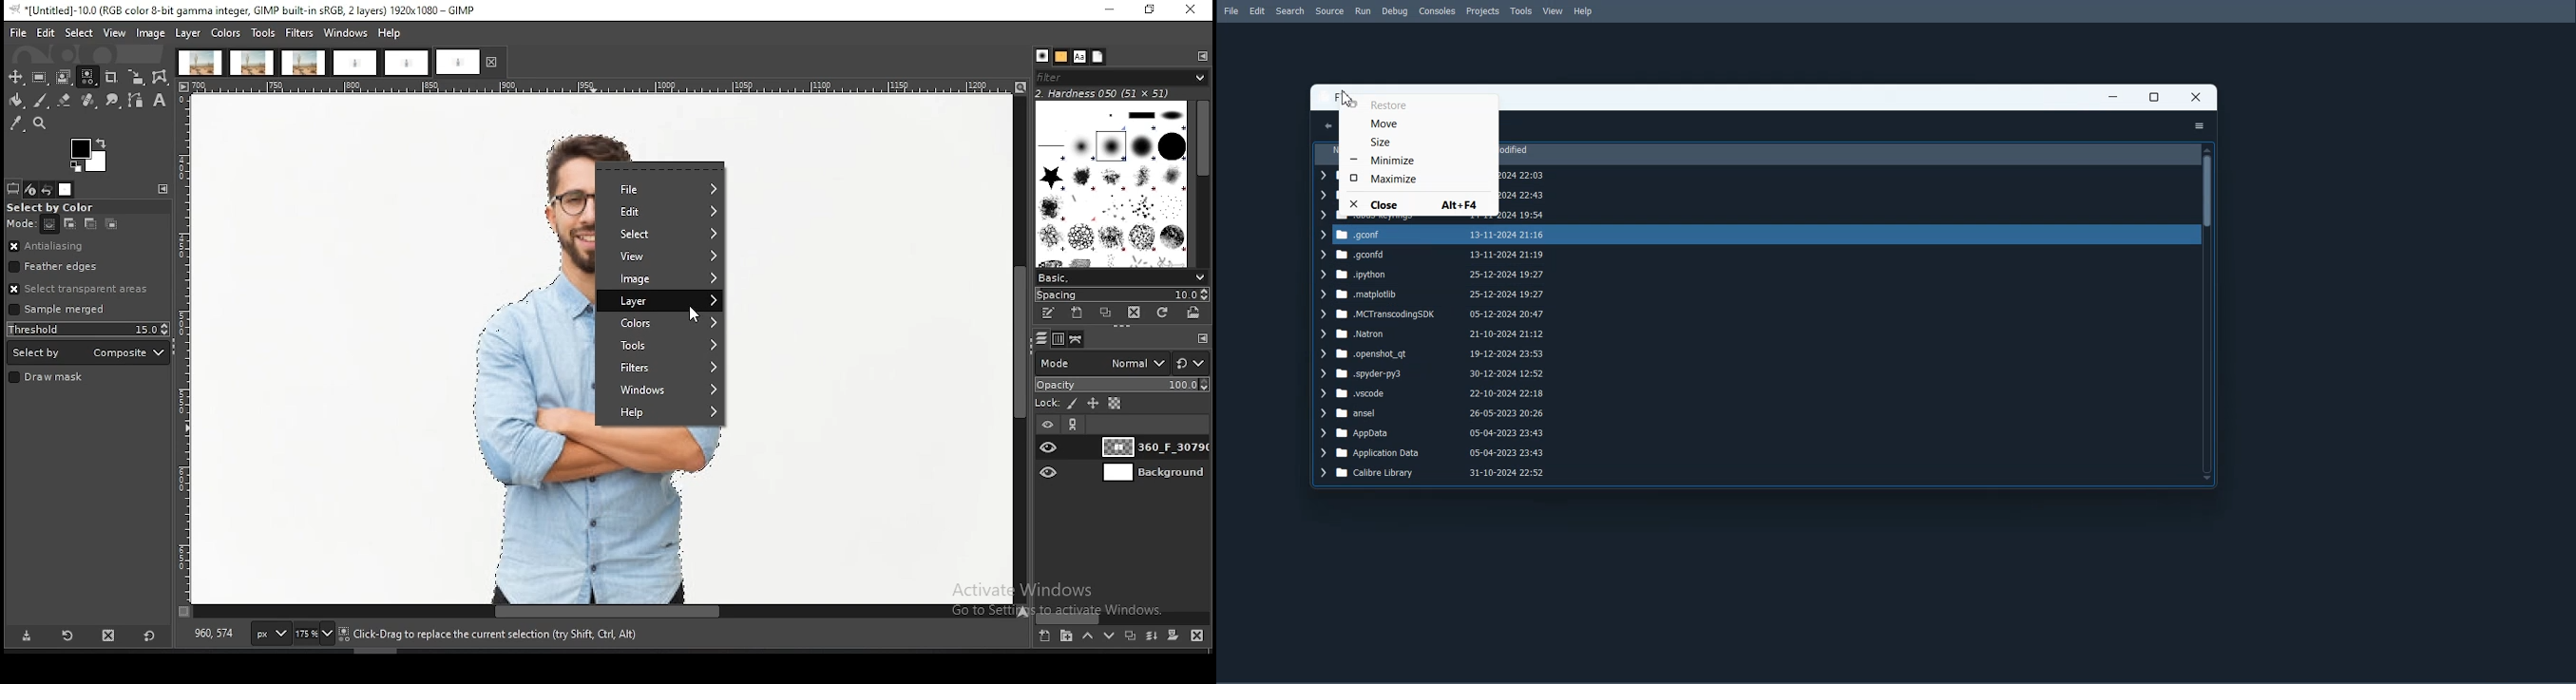  Describe the element at coordinates (1429, 255) in the screenshot. I see `.geonfd 13-11-2024 21:19` at that location.